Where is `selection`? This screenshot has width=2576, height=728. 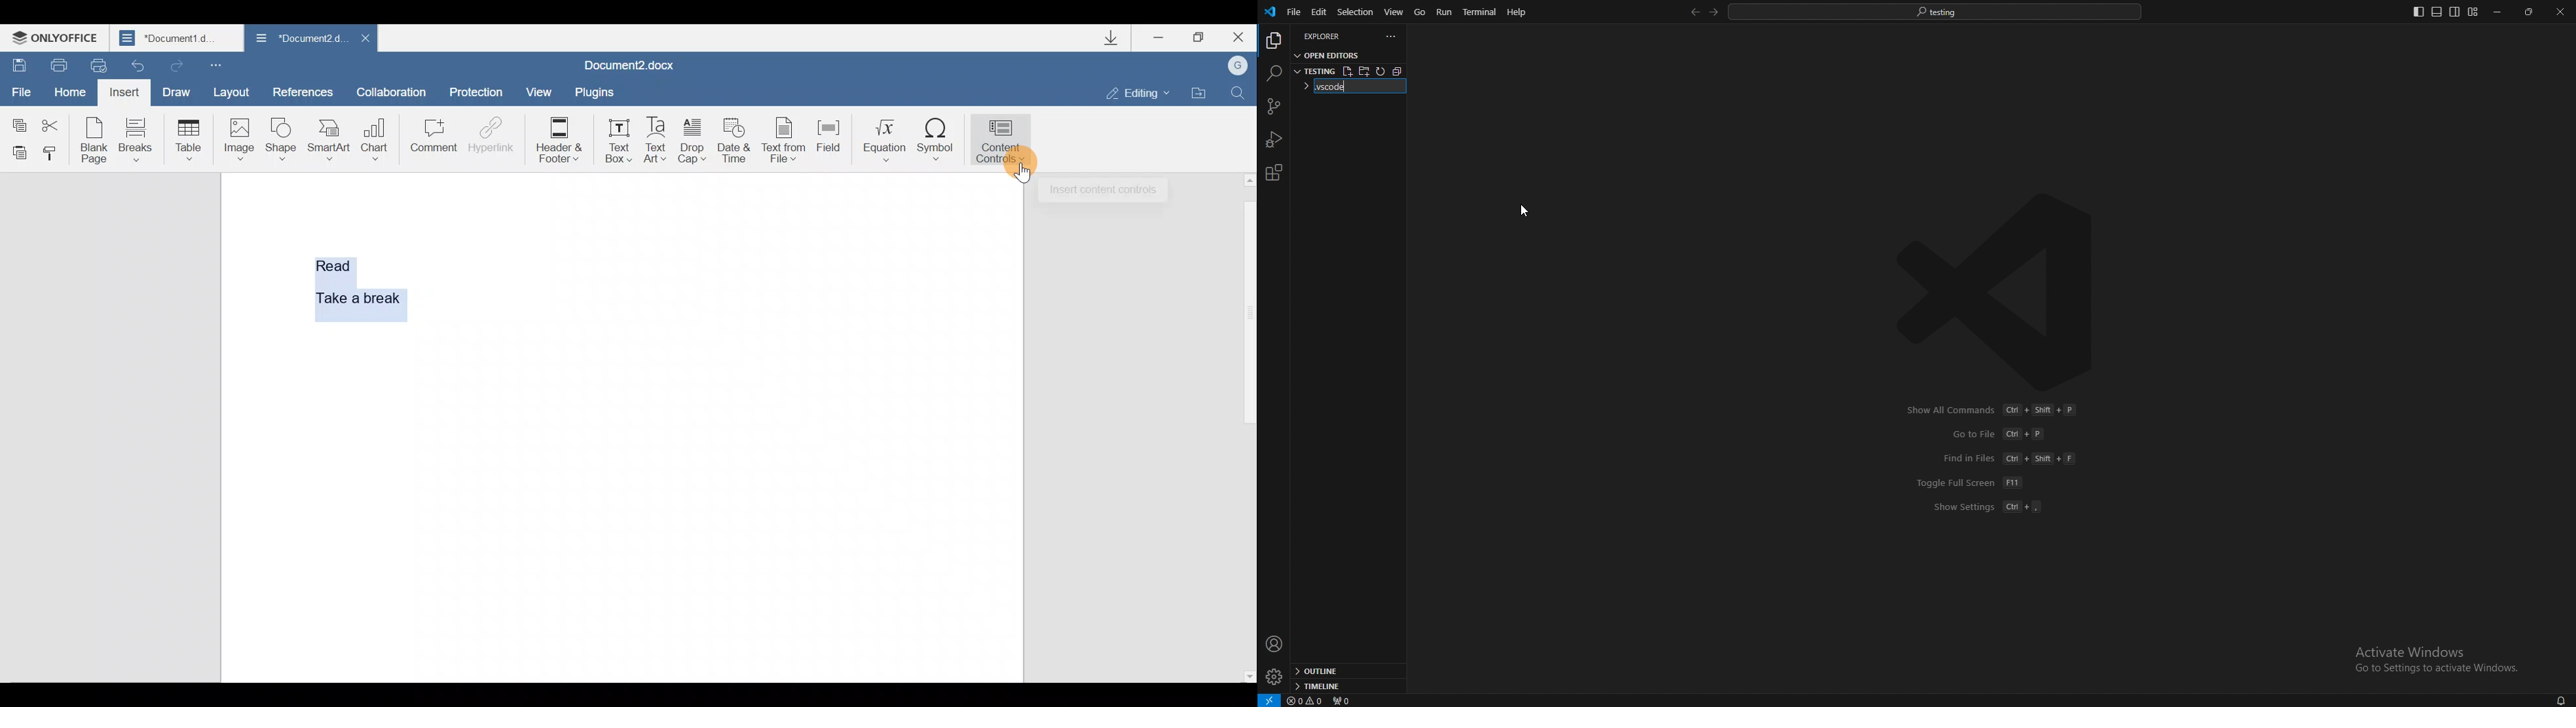 selection is located at coordinates (1355, 11).